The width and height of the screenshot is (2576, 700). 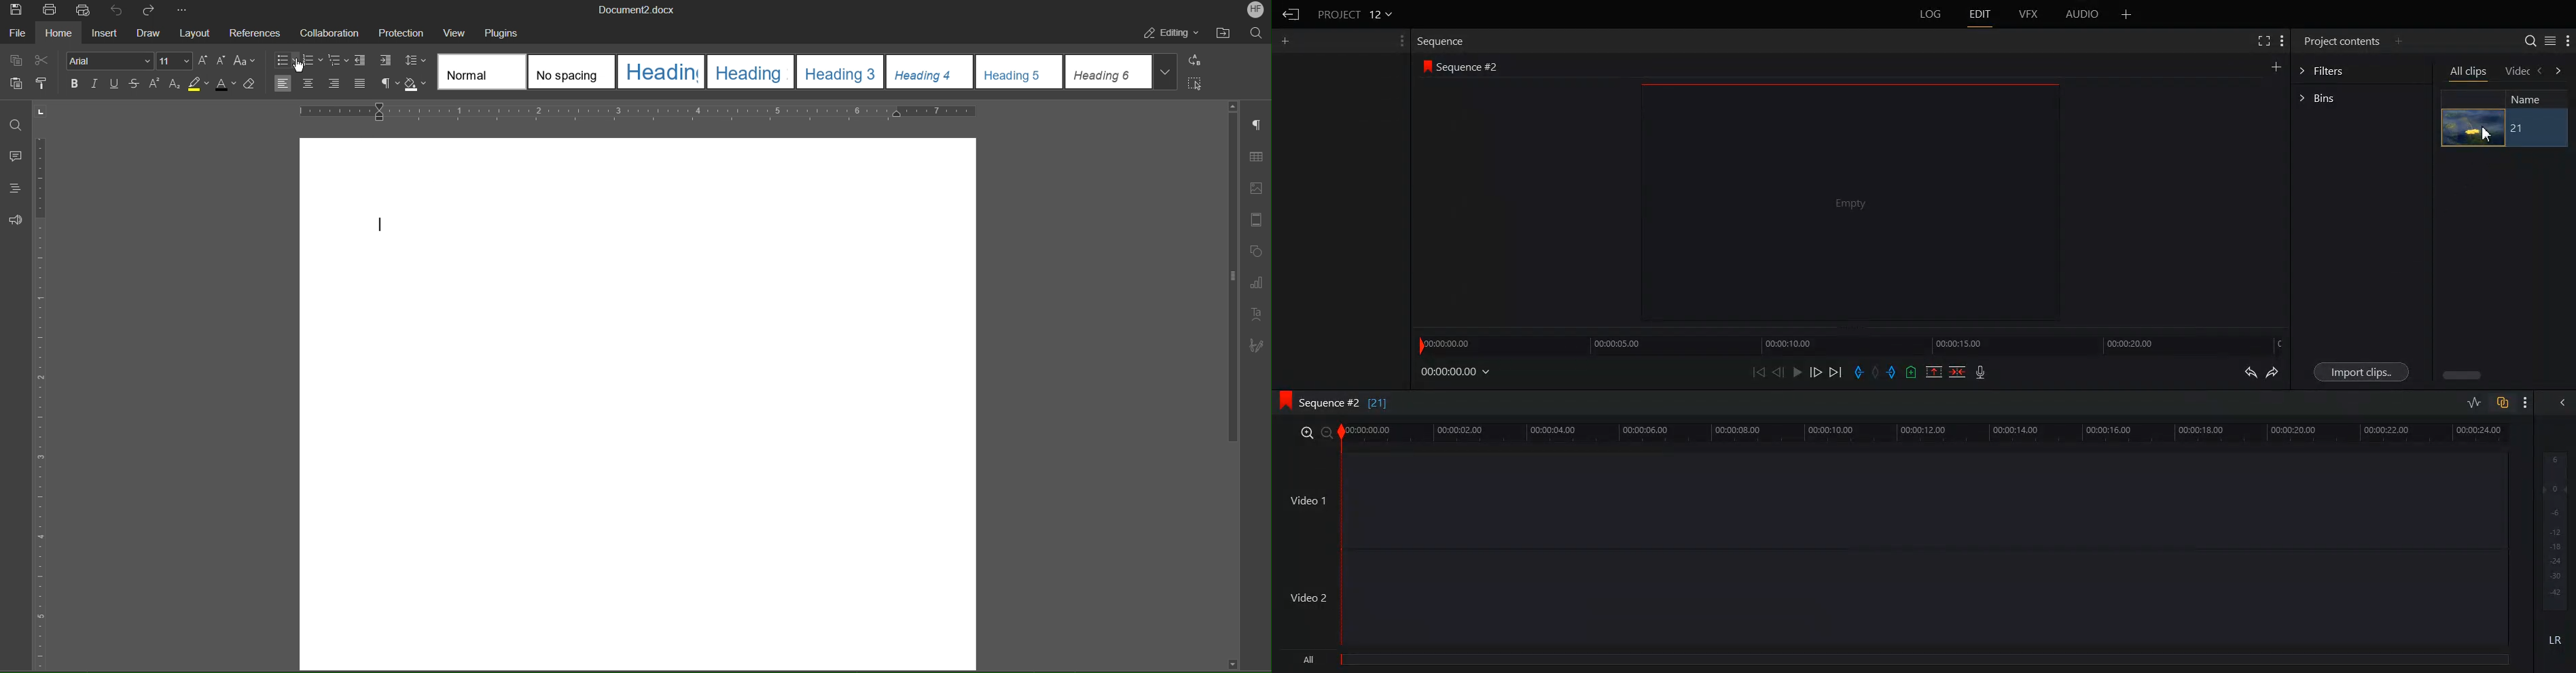 I want to click on Heading Style, so click(x=810, y=72).